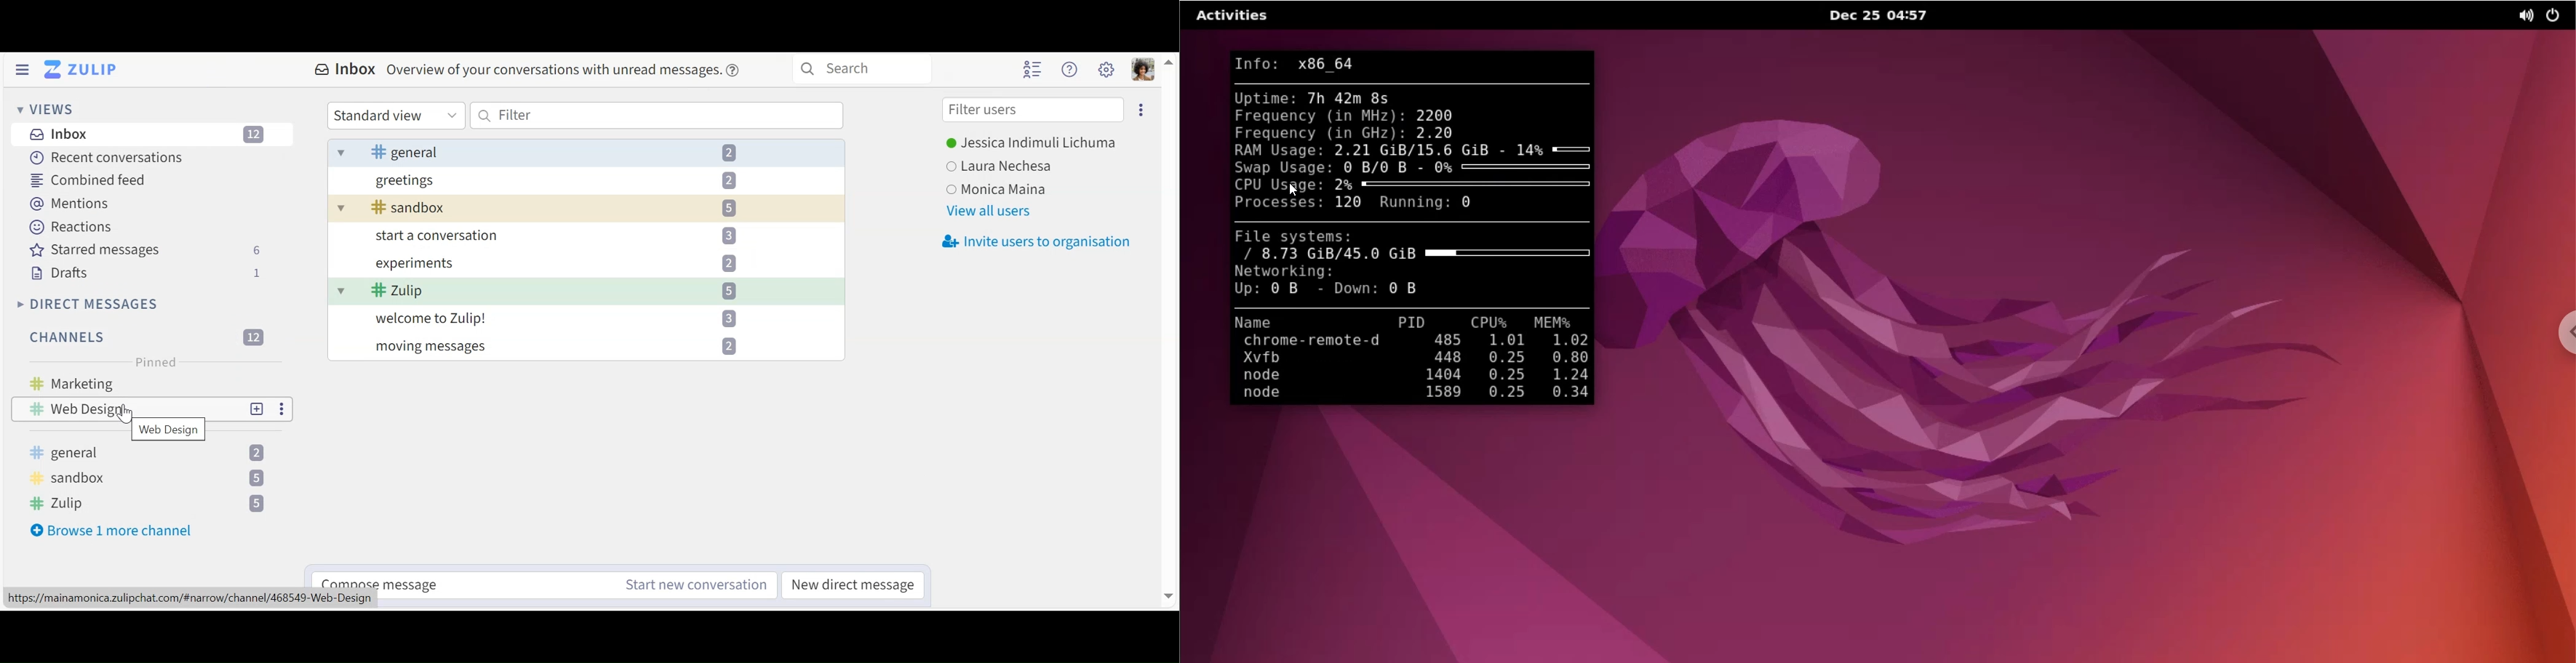  What do you see at coordinates (1107, 68) in the screenshot?
I see `Settings` at bounding box center [1107, 68].